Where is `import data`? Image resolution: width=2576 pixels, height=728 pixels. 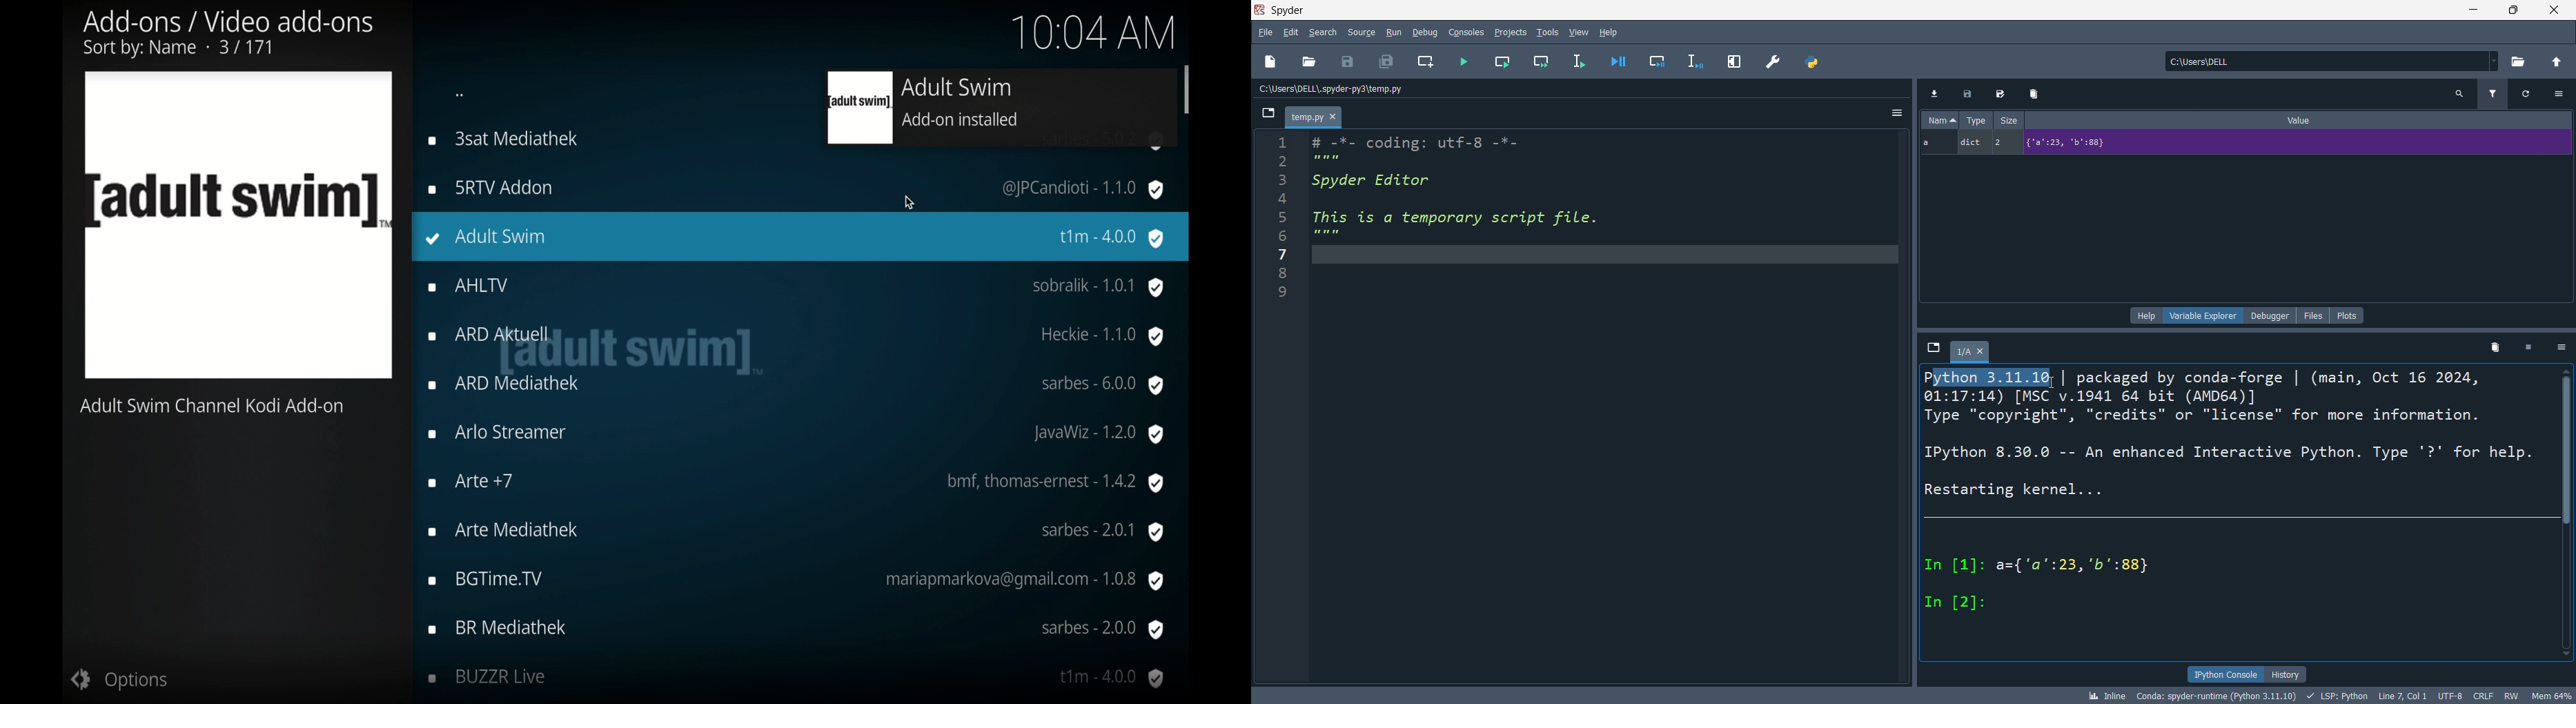 import data is located at coordinates (1934, 93).